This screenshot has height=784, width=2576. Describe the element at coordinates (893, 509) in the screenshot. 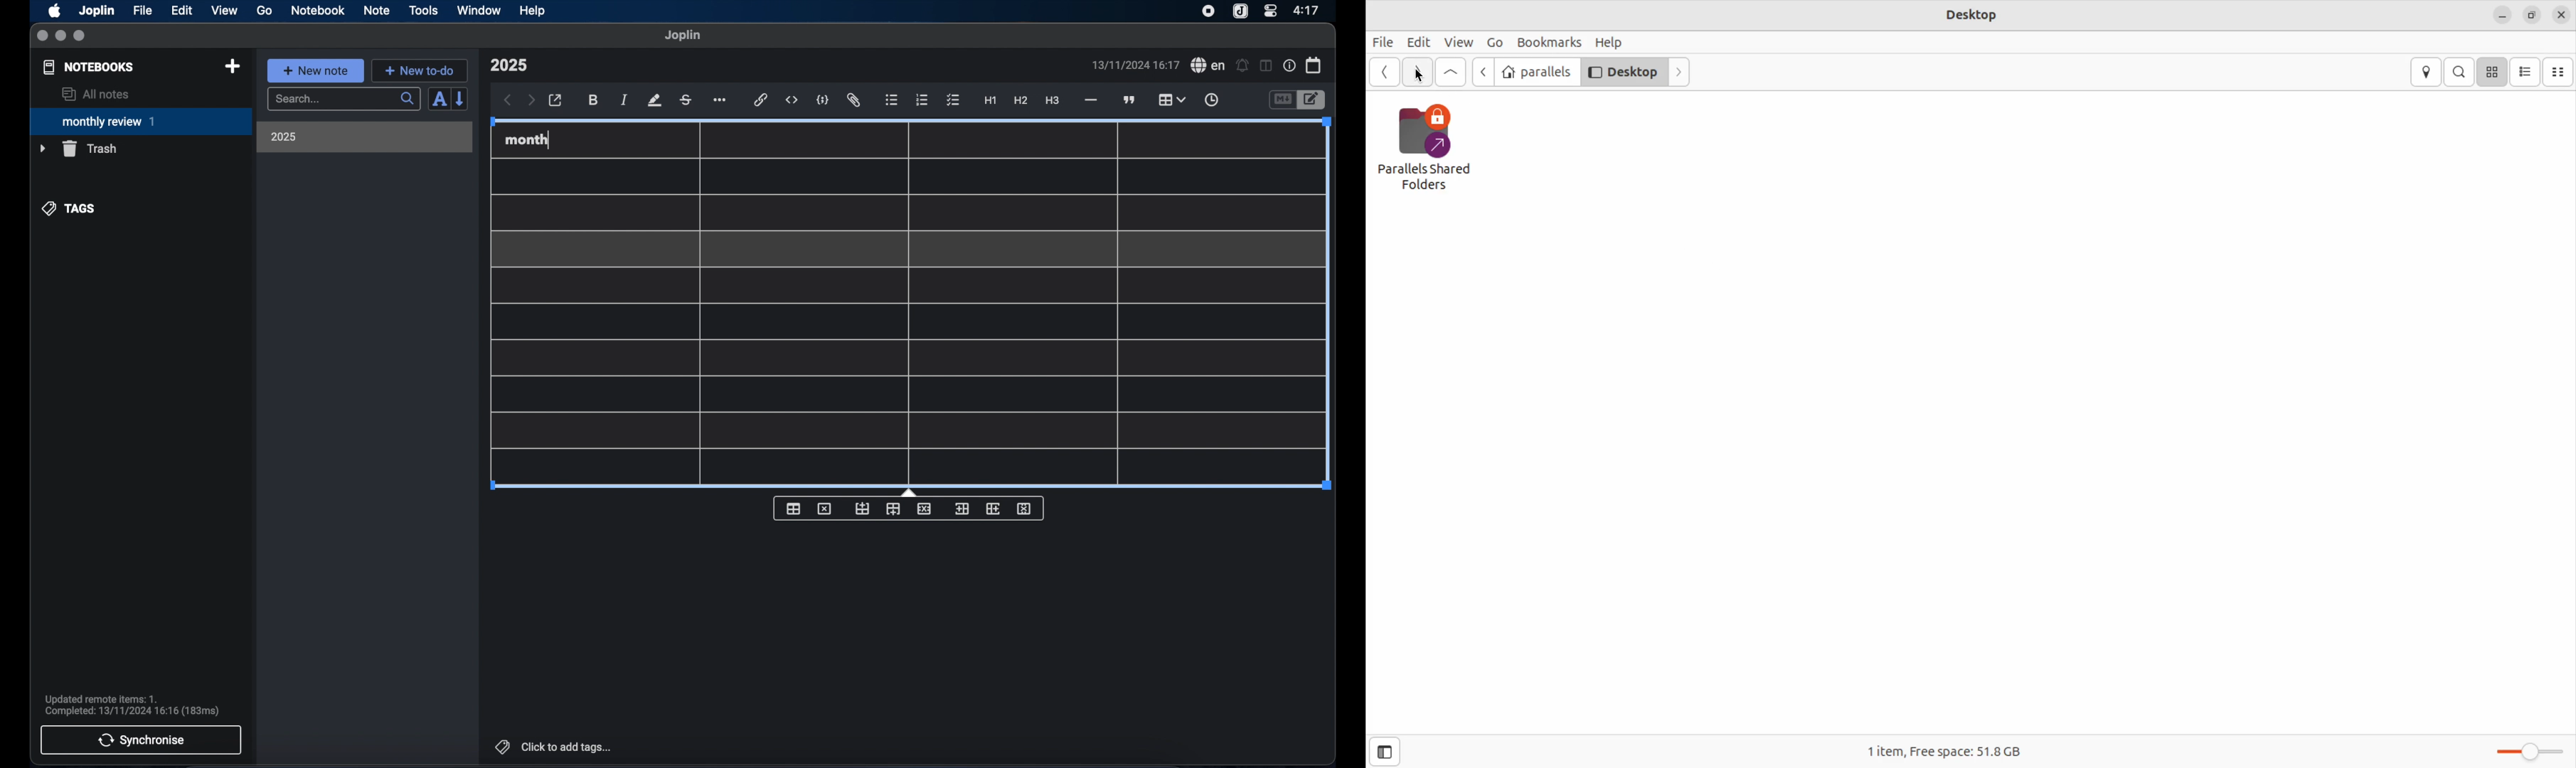

I see `insert row after` at that location.